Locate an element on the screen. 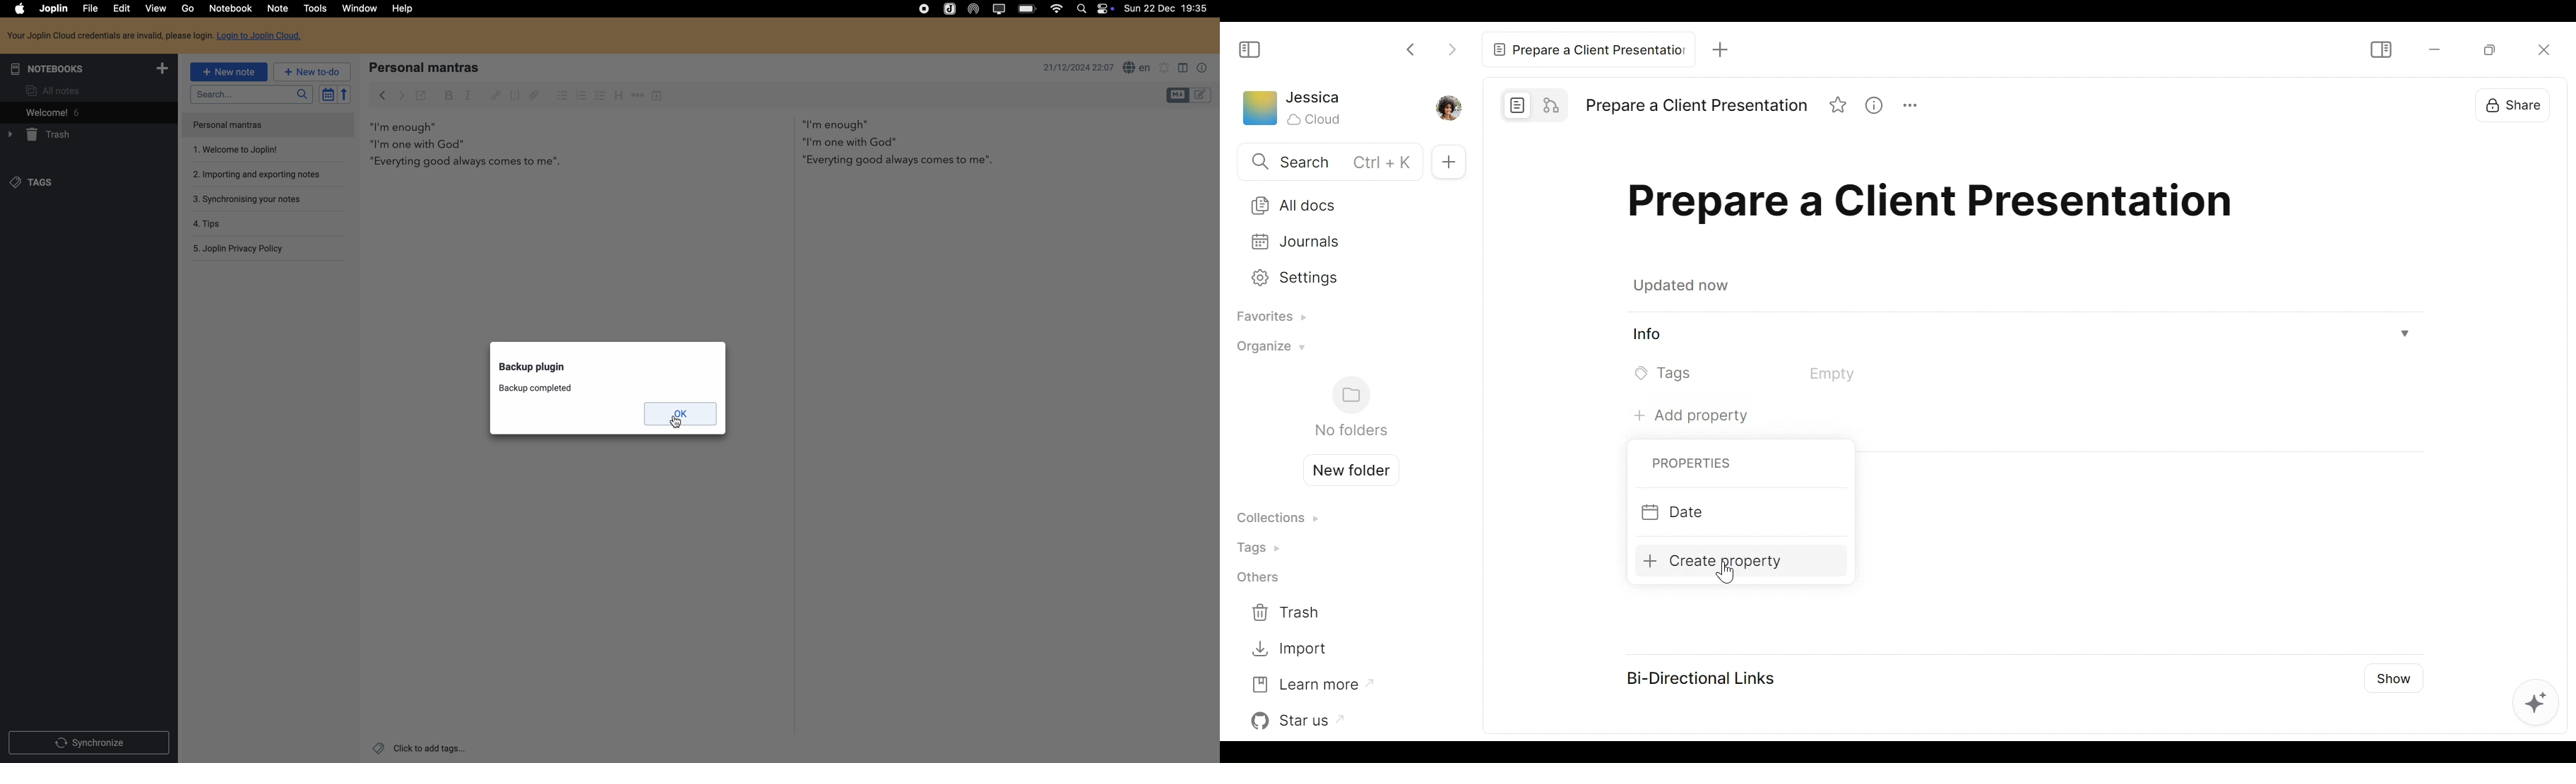 Image resolution: width=2576 pixels, height=784 pixels. help is located at coordinates (408, 9).